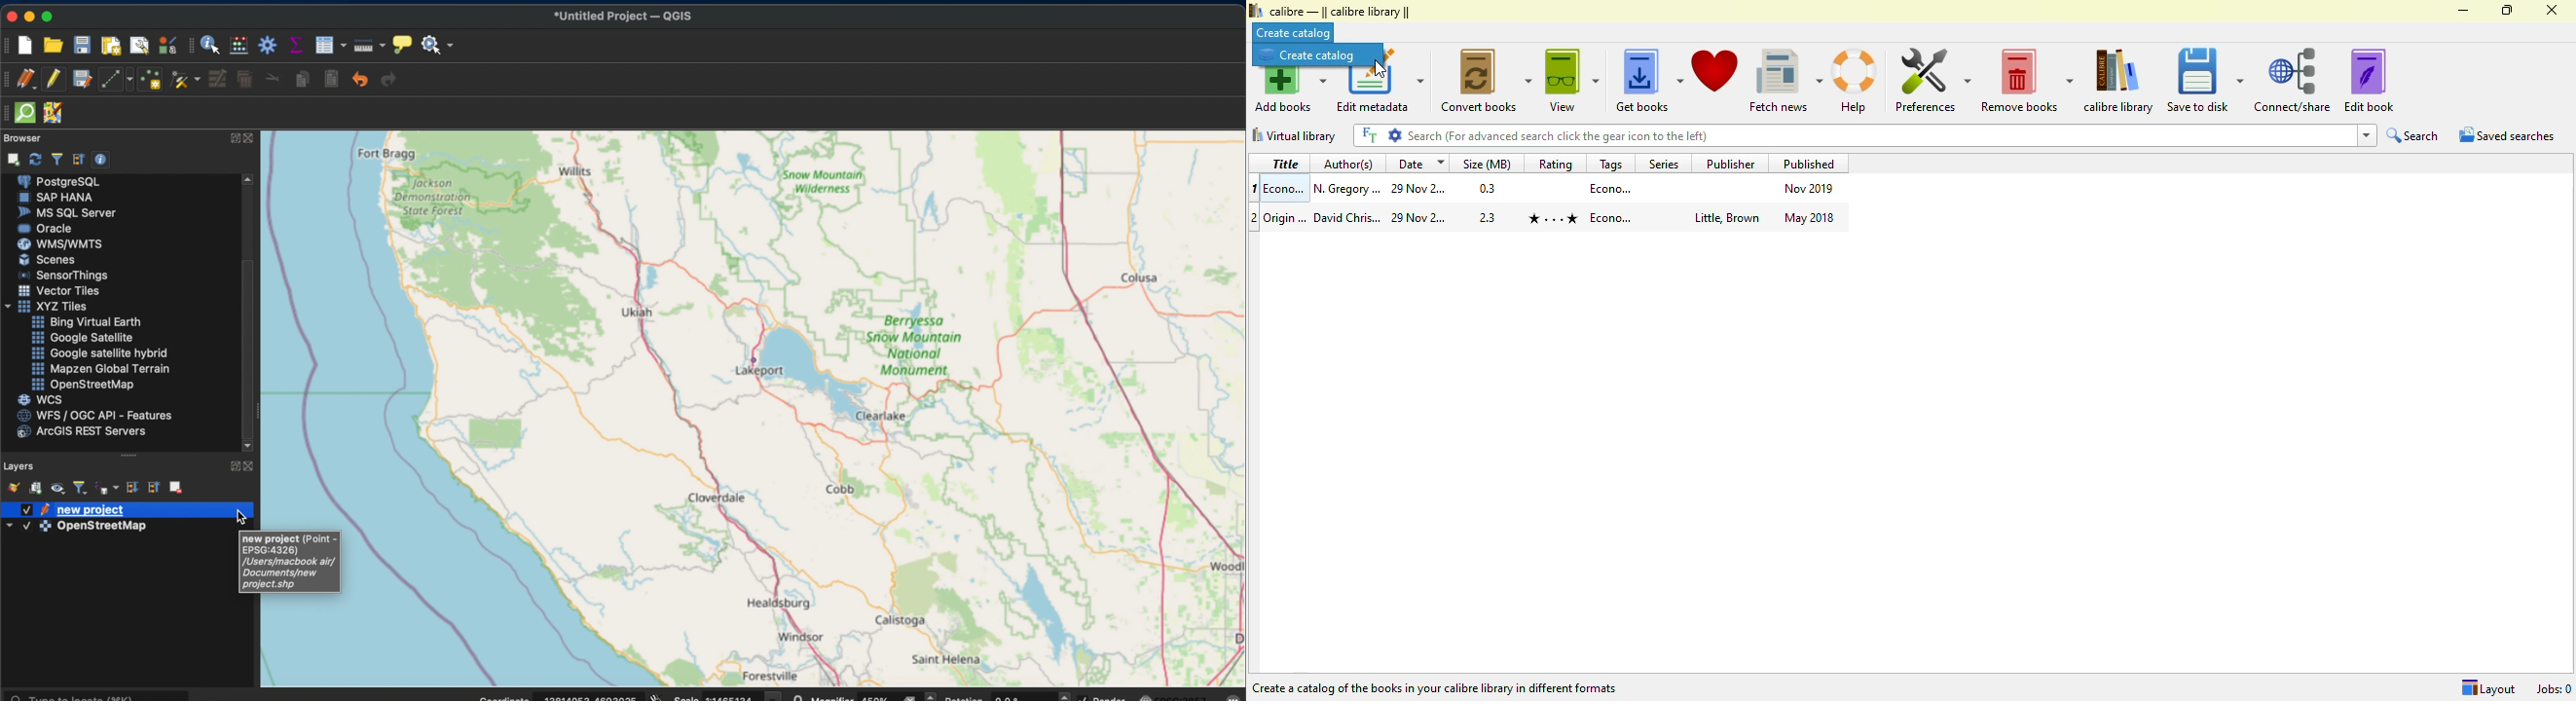 Image resolution: width=2576 pixels, height=728 pixels. I want to click on postergre sql, so click(61, 180).